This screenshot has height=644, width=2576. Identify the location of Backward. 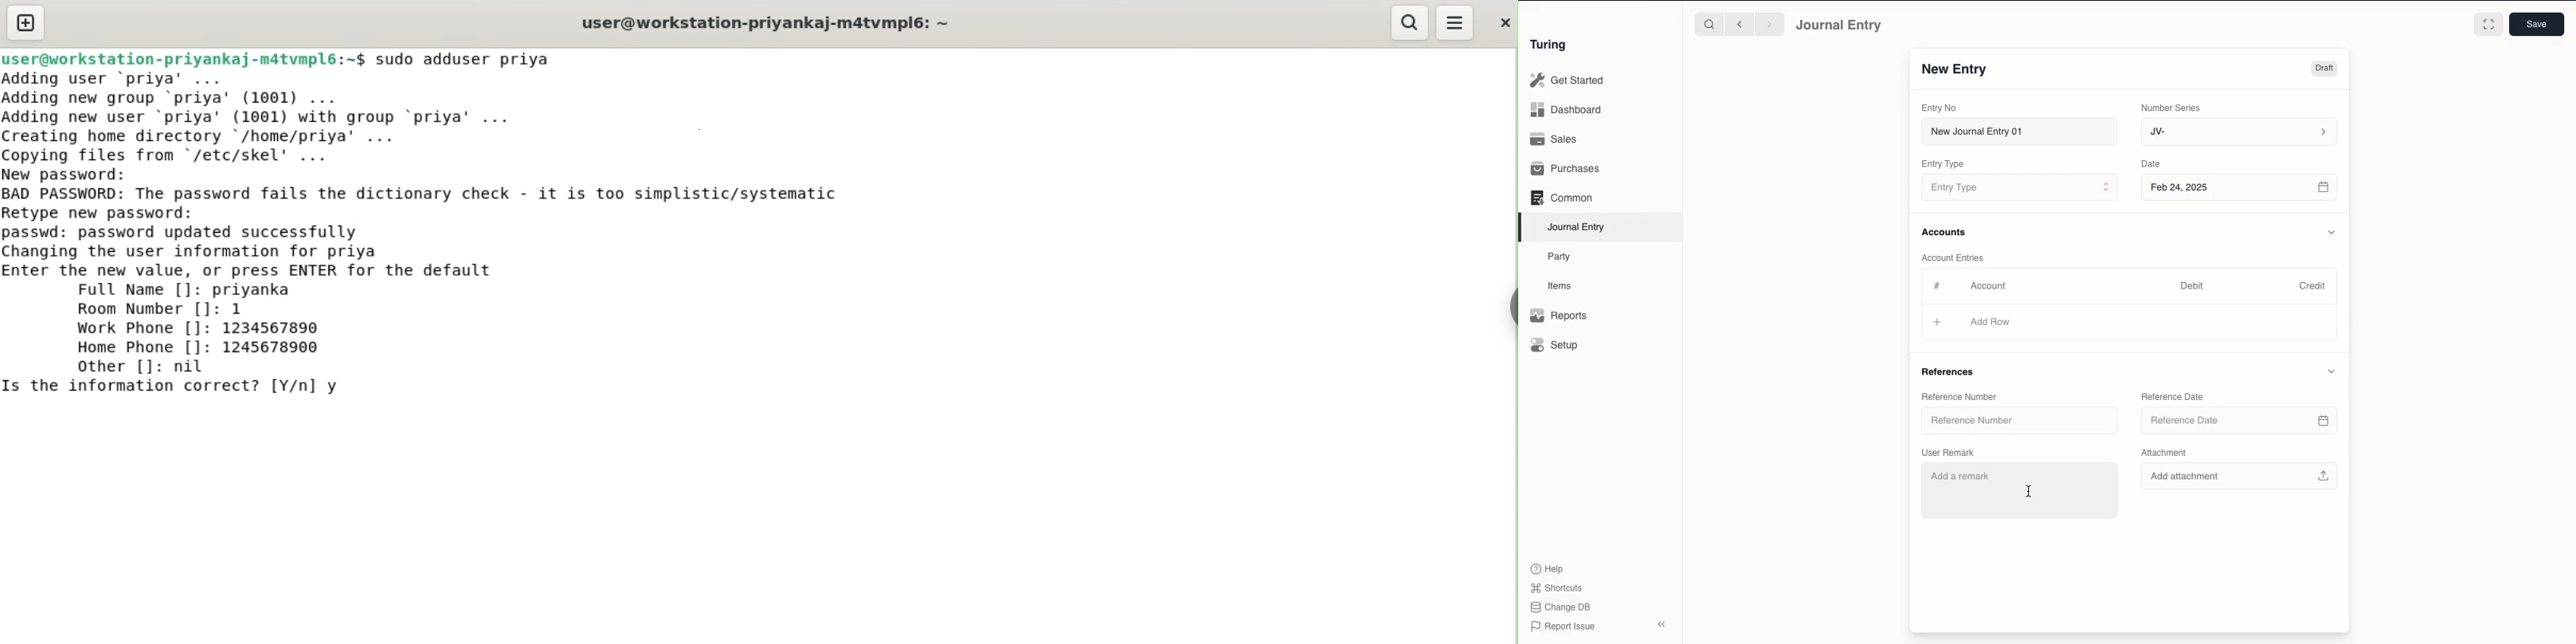
(1739, 24).